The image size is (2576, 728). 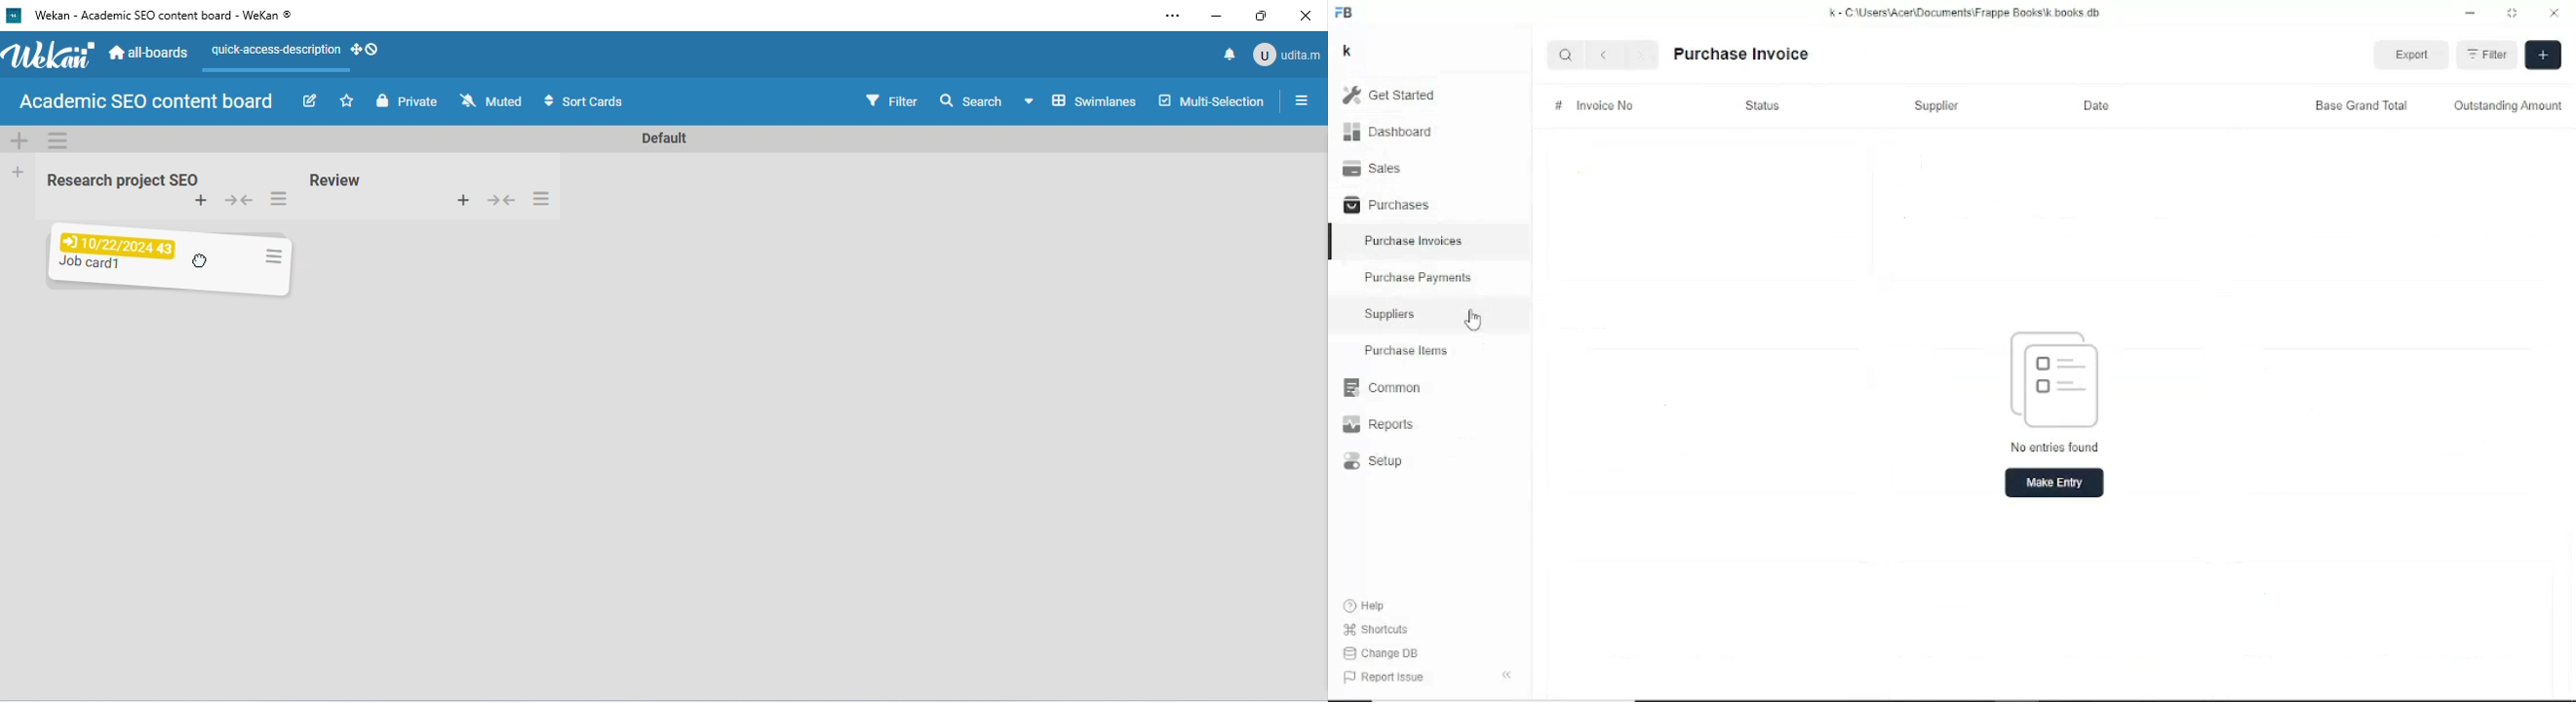 What do you see at coordinates (1642, 54) in the screenshot?
I see `Forward` at bounding box center [1642, 54].